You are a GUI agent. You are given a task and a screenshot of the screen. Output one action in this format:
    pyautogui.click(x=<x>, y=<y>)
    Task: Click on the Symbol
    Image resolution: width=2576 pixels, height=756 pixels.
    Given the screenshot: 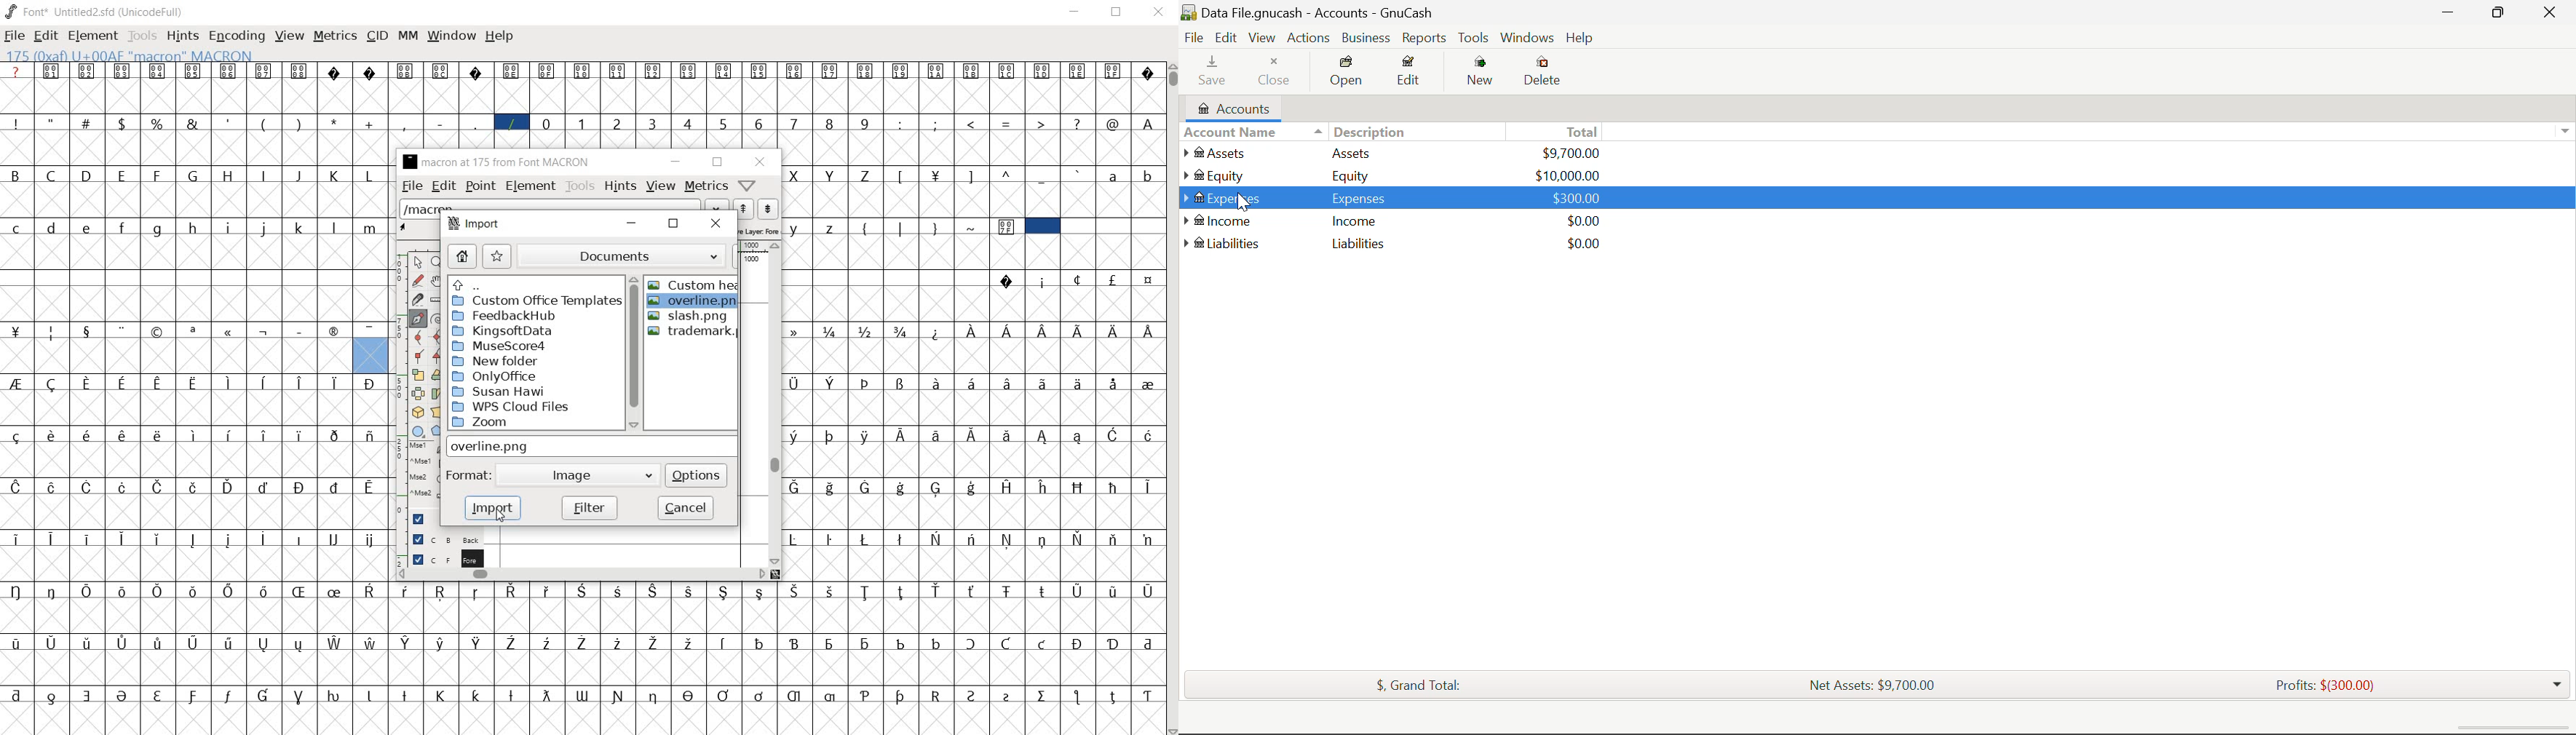 What is the action you would take?
    pyautogui.click(x=832, y=591)
    